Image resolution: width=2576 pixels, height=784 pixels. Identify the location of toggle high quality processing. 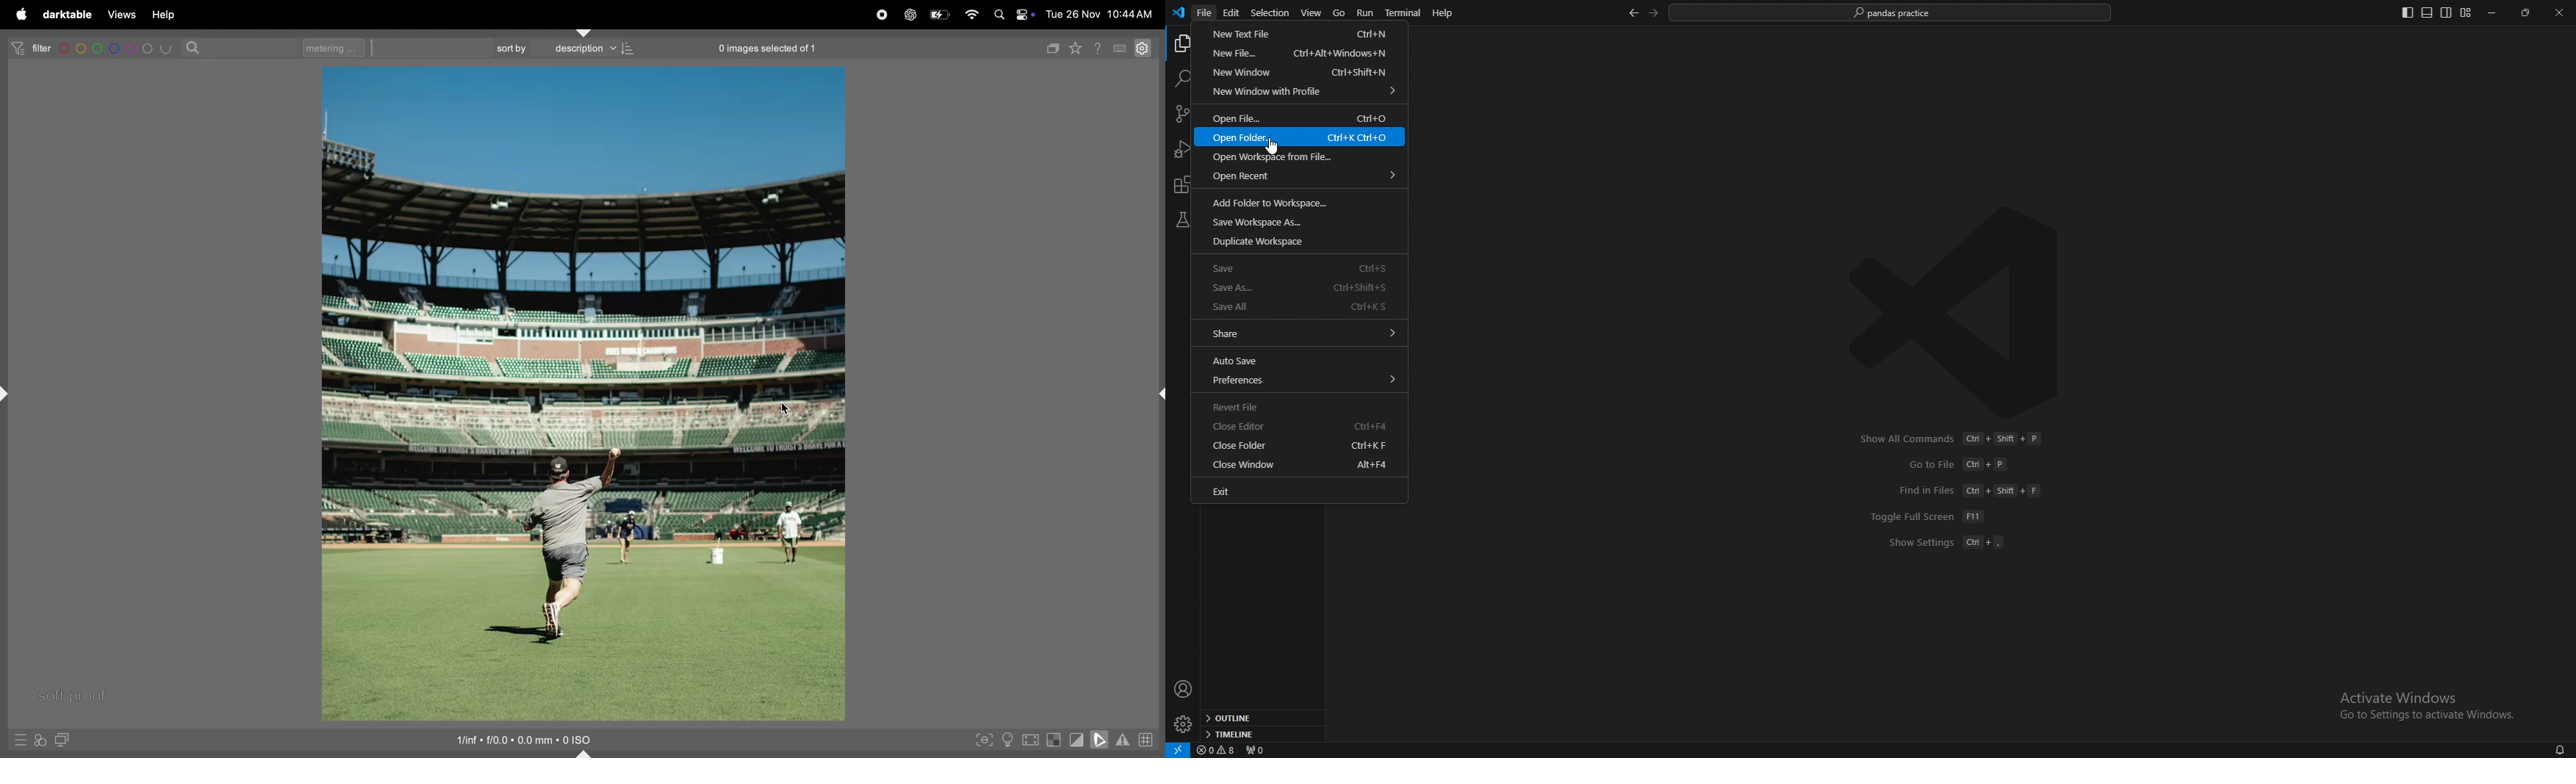
(1032, 739).